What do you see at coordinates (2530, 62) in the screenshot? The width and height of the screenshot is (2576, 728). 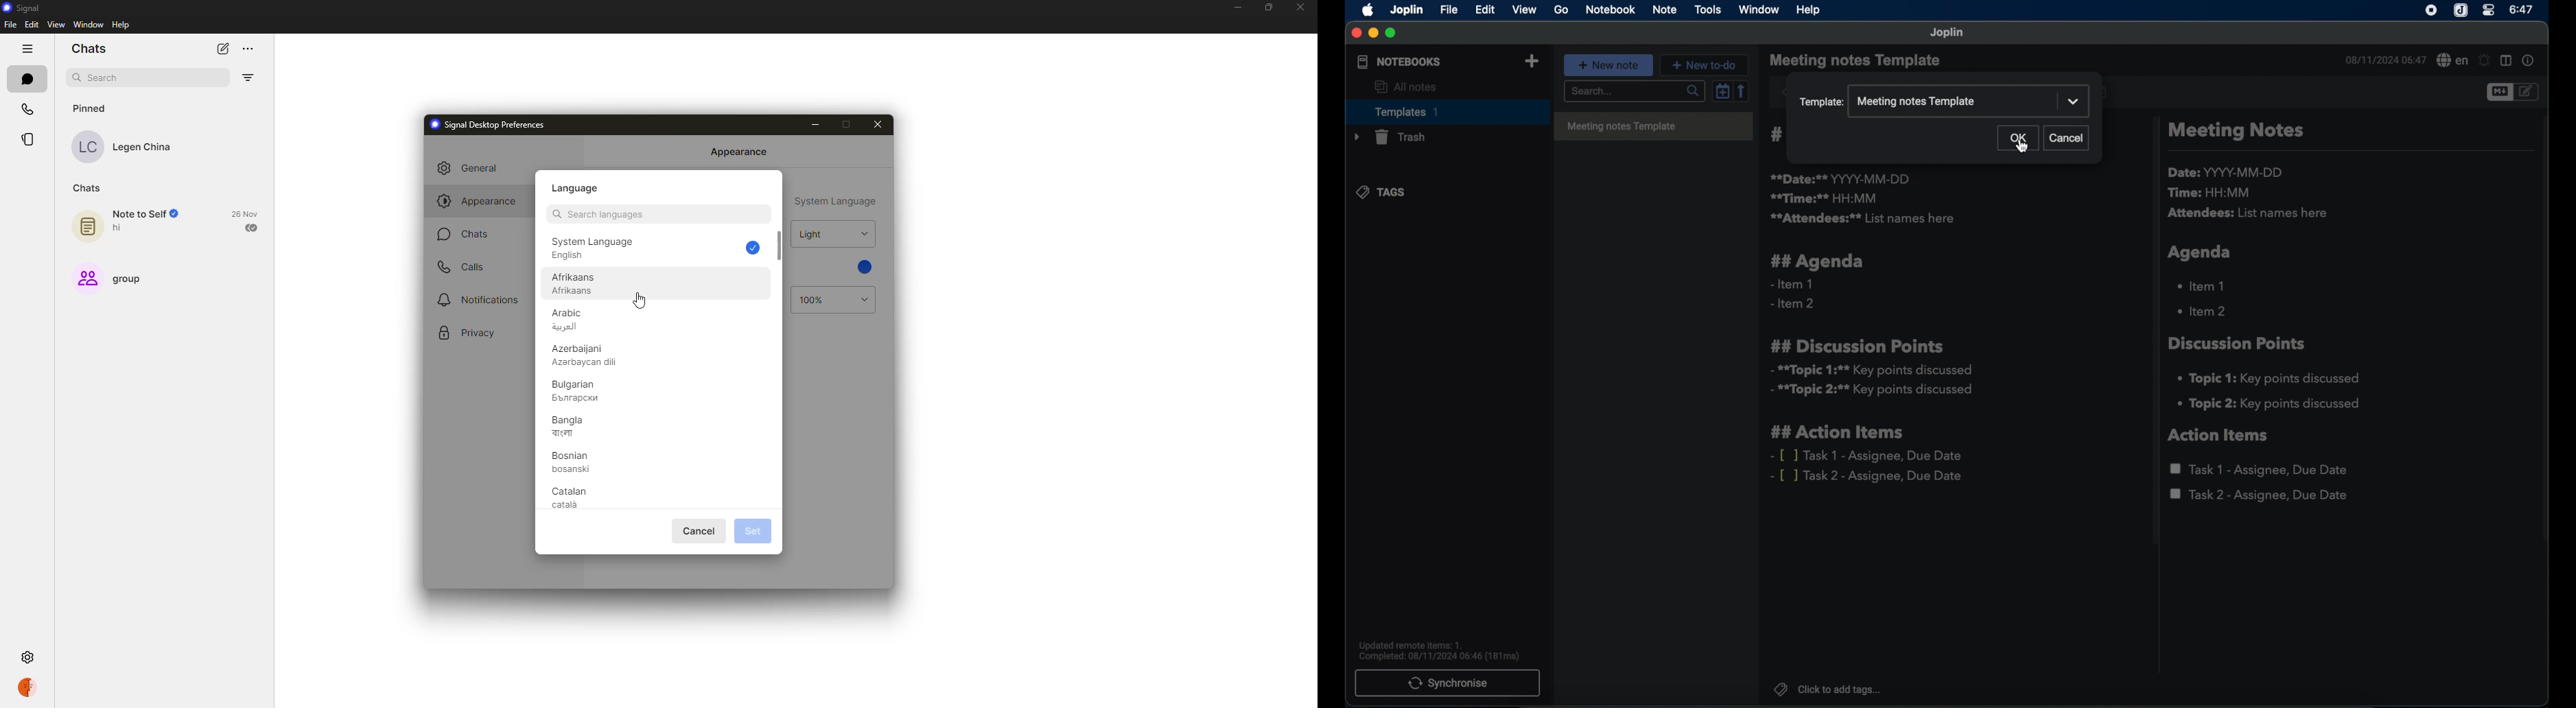 I see `note properties` at bounding box center [2530, 62].